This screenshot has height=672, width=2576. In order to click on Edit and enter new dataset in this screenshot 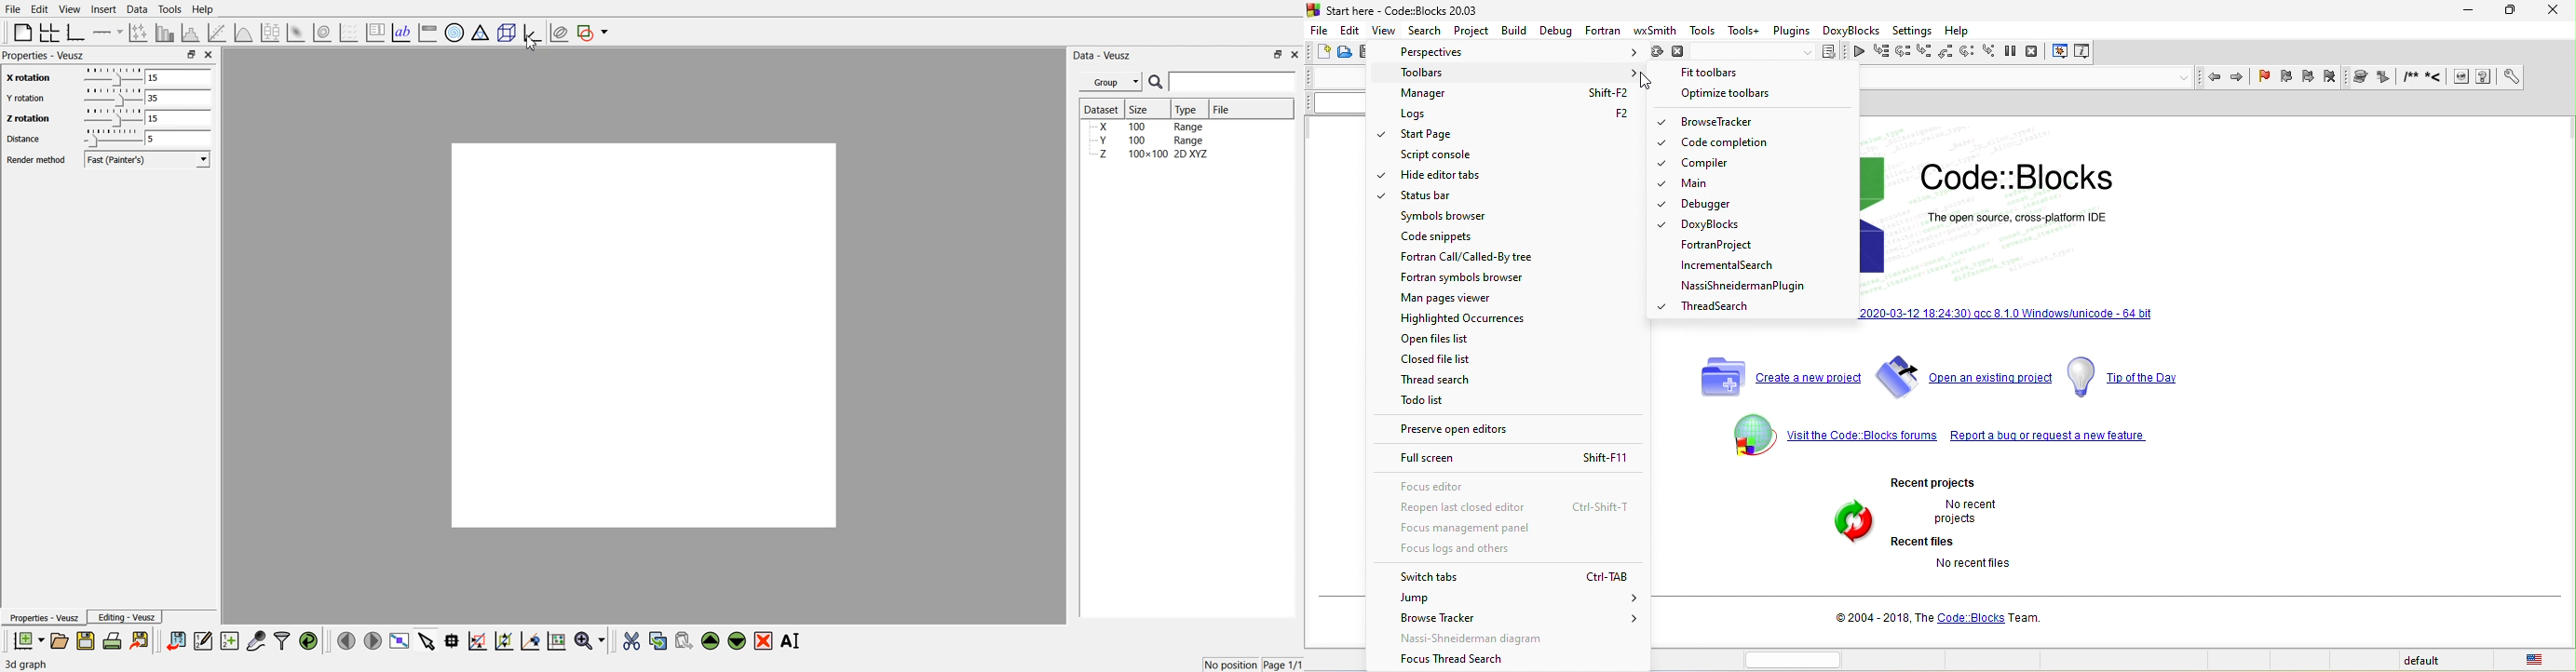, I will do `click(202, 640)`.